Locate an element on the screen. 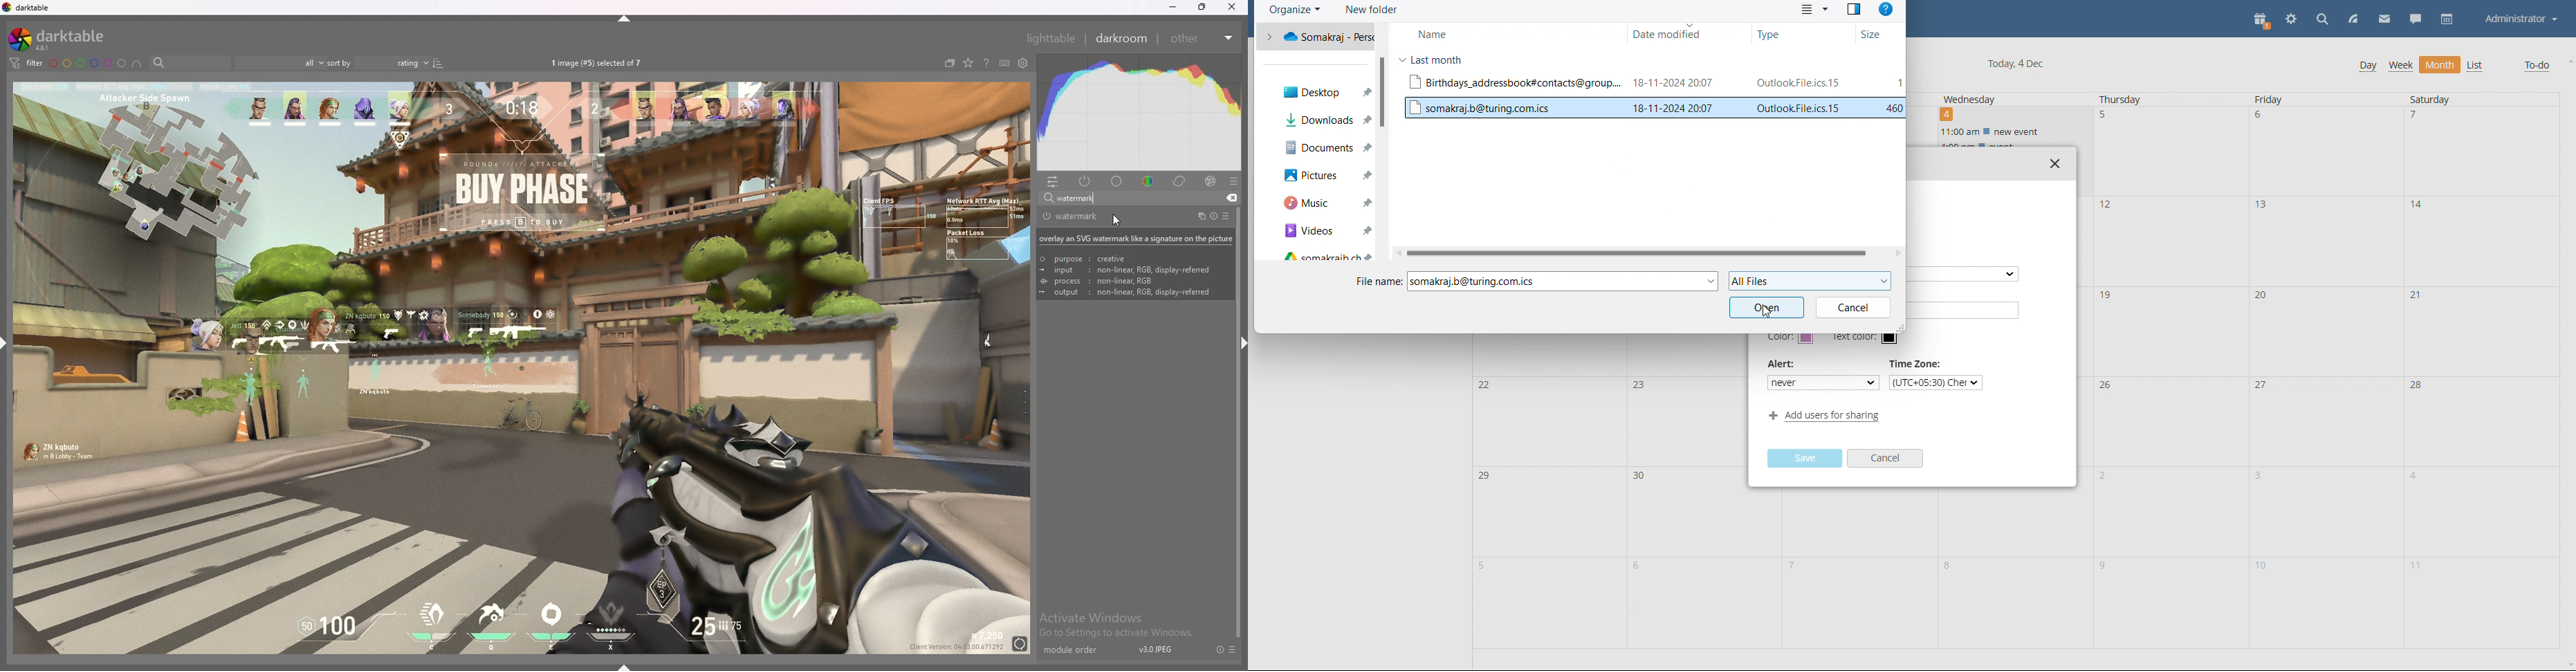 The height and width of the screenshot is (672, 2576). presets is located at coordinates (1226, 216).